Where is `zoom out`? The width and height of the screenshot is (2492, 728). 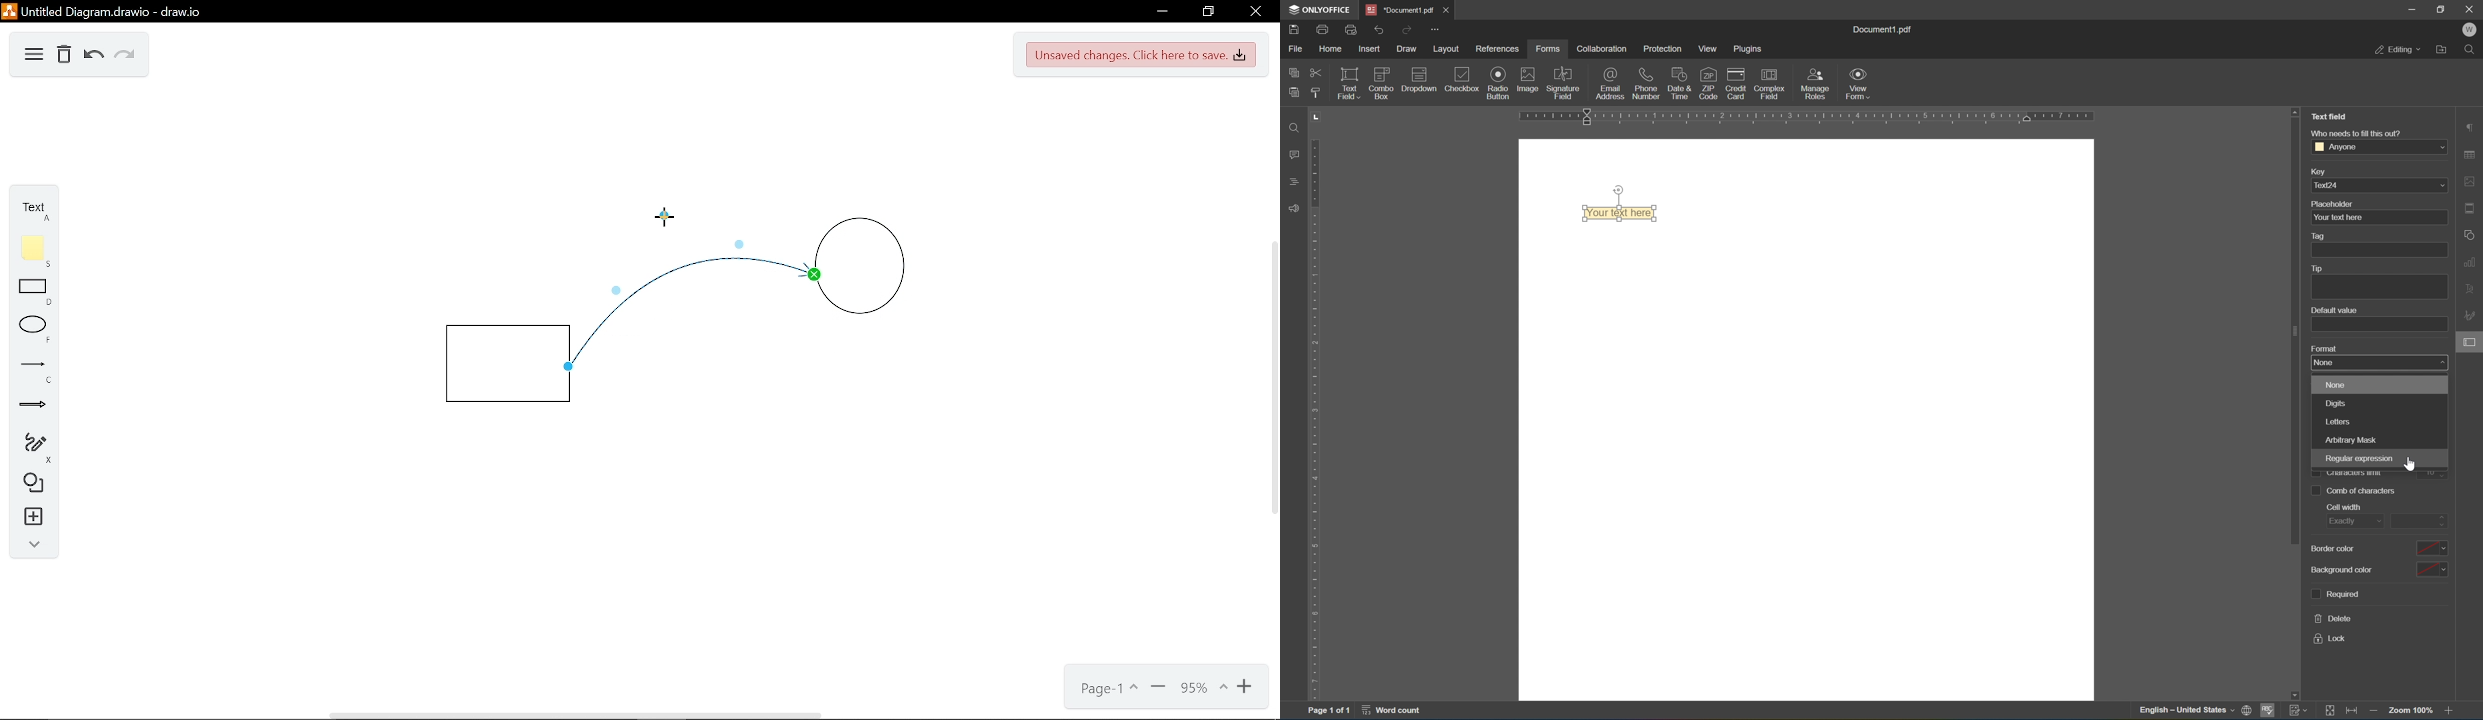
zoom out is located at coordinates (2413, 710).